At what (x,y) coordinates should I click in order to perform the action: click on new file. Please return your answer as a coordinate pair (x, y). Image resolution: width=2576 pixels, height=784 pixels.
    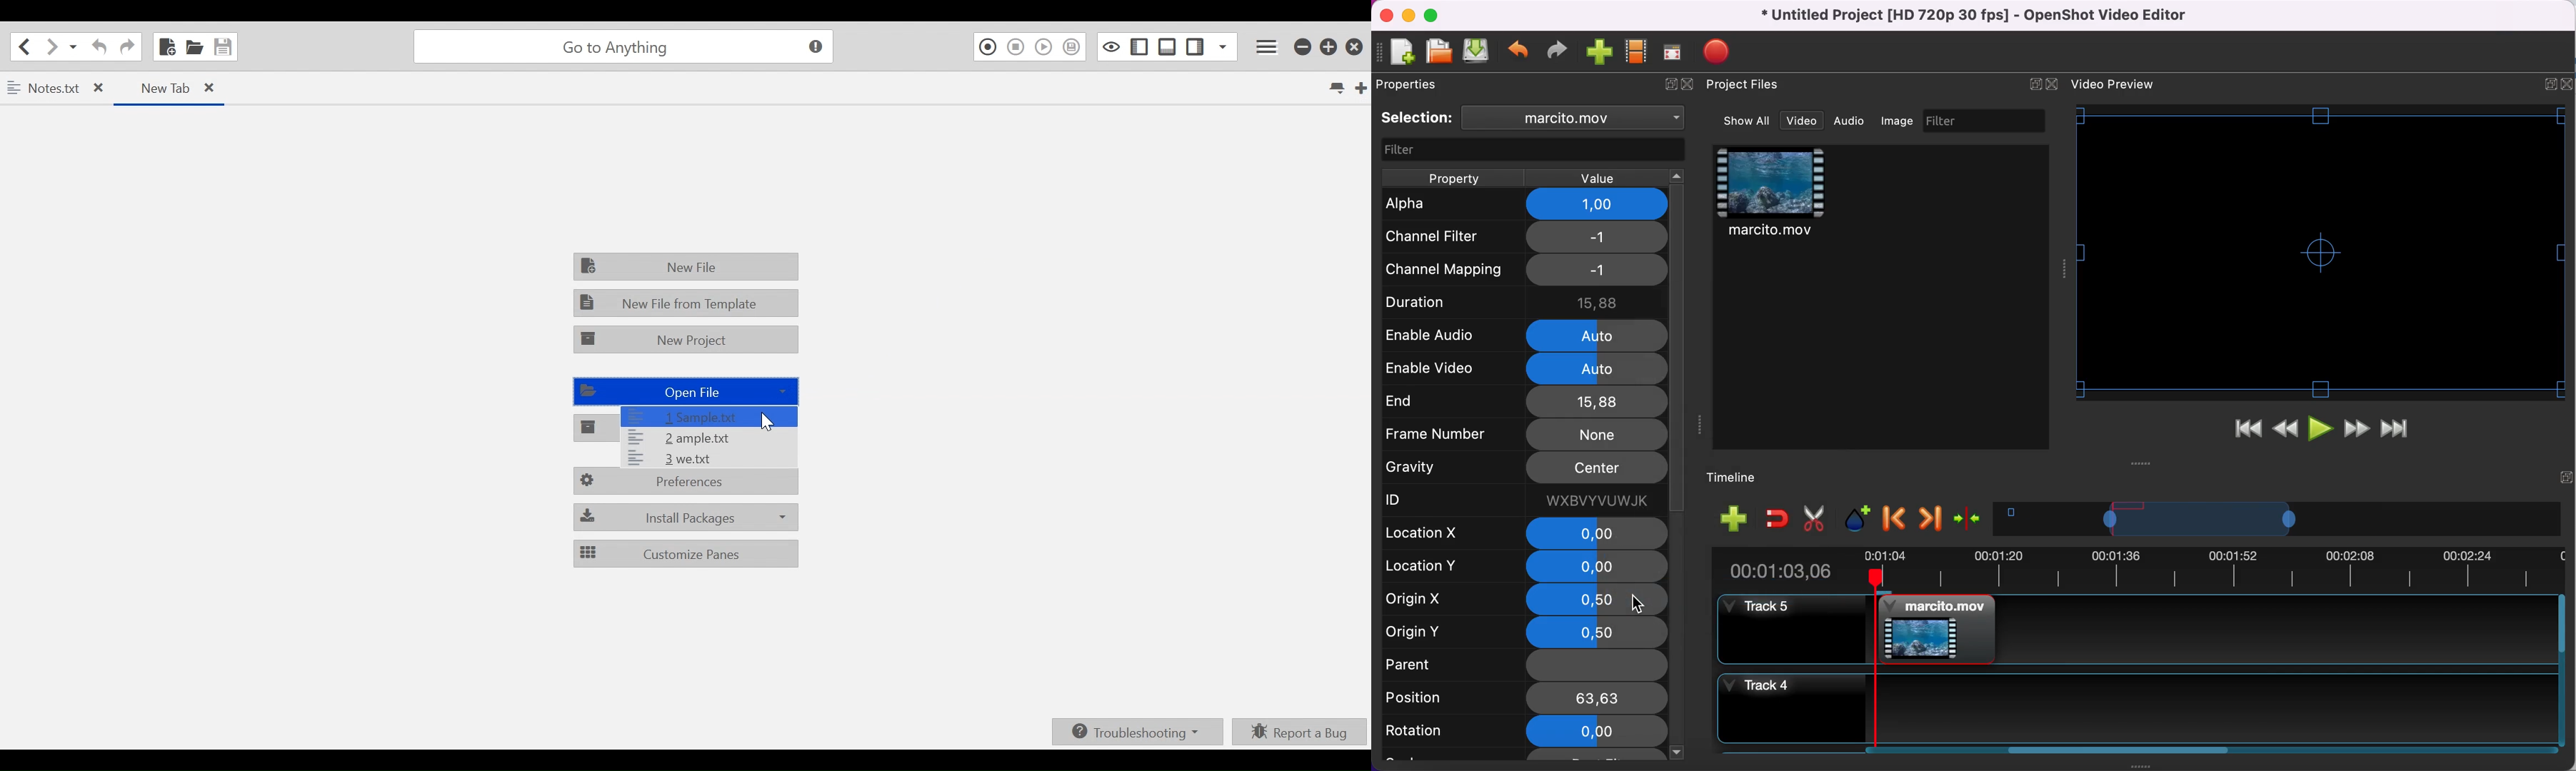
    Looking at the image, I should click on (1398, 53).